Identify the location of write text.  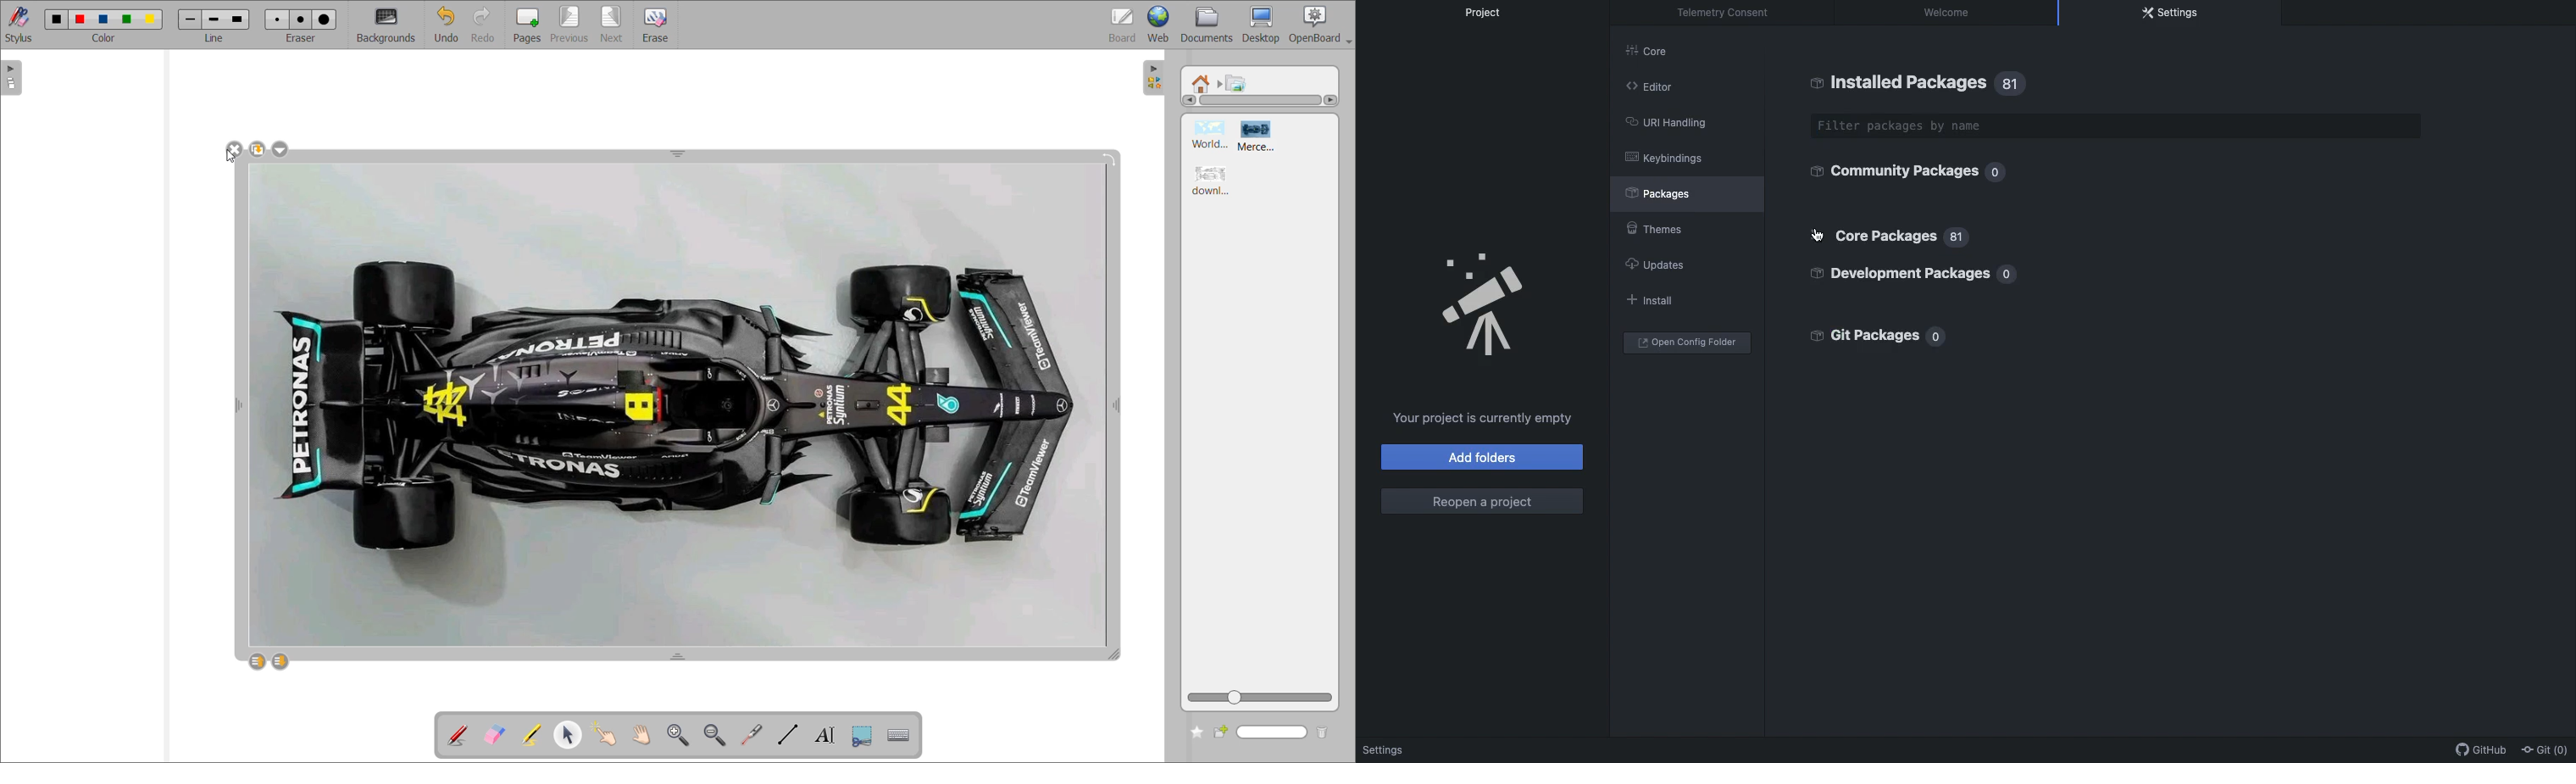
(827, 734).